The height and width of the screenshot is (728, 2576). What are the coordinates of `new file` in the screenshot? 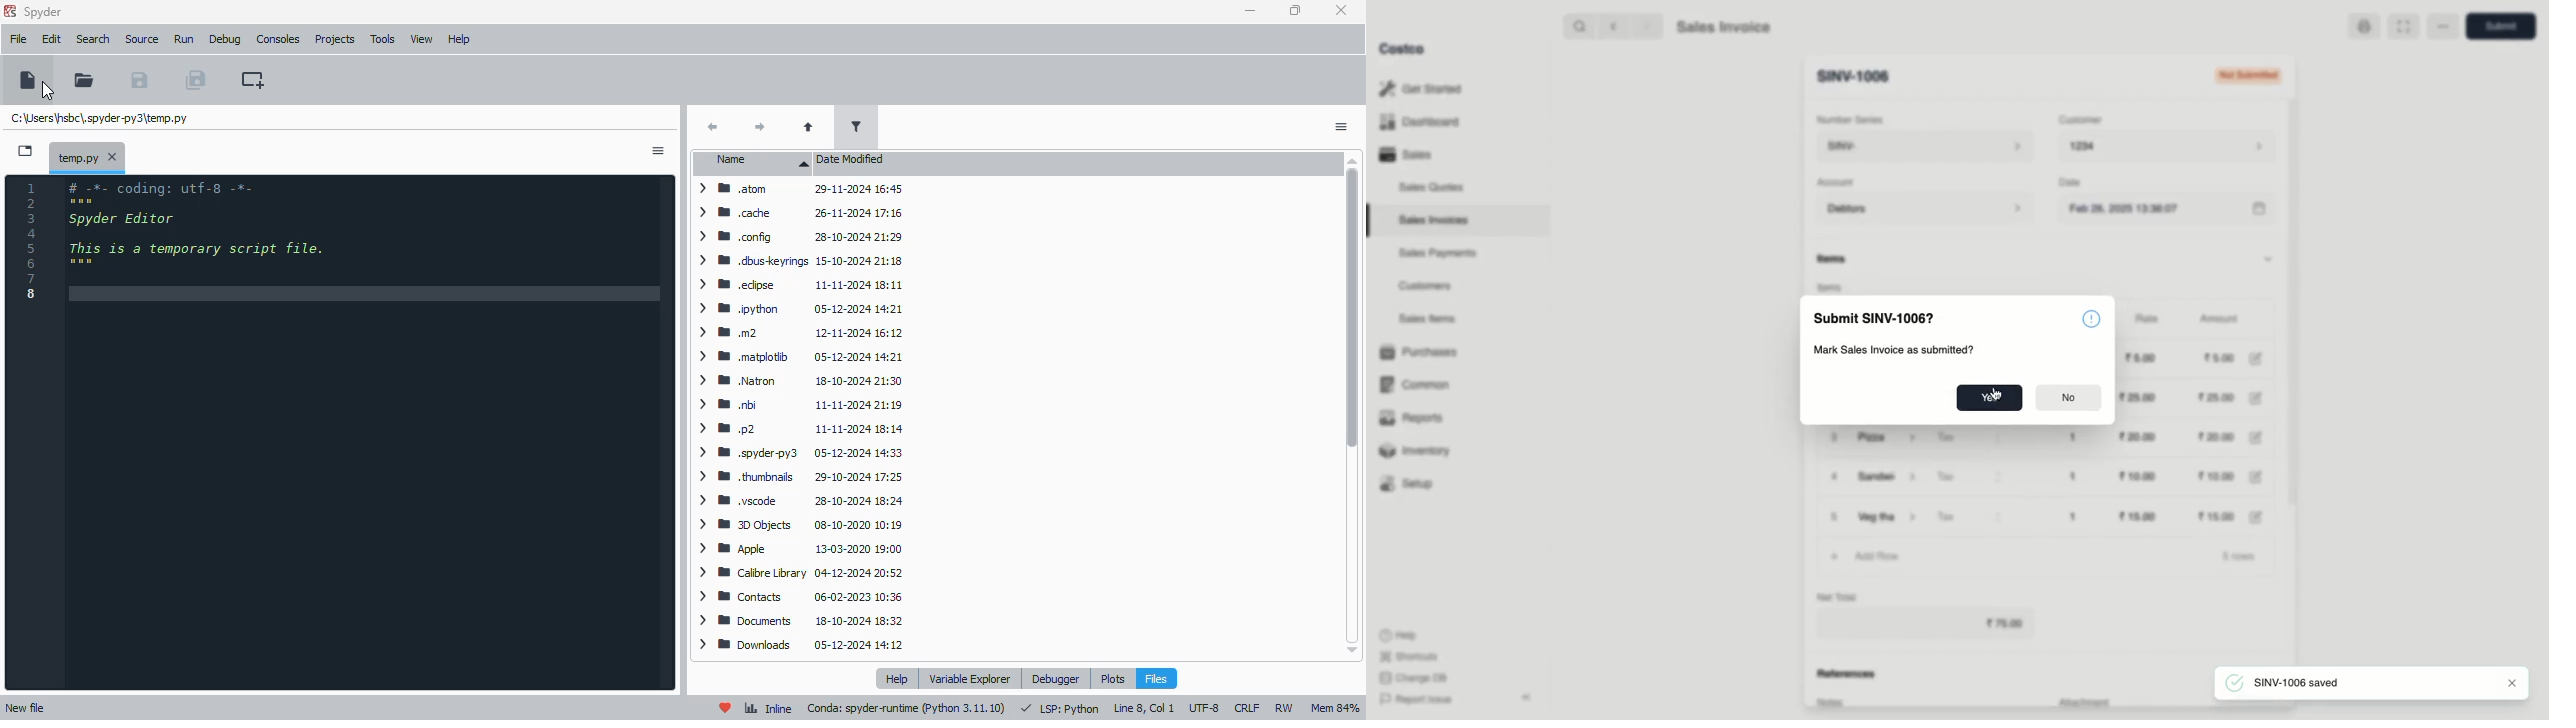 It's located at (29, 80).